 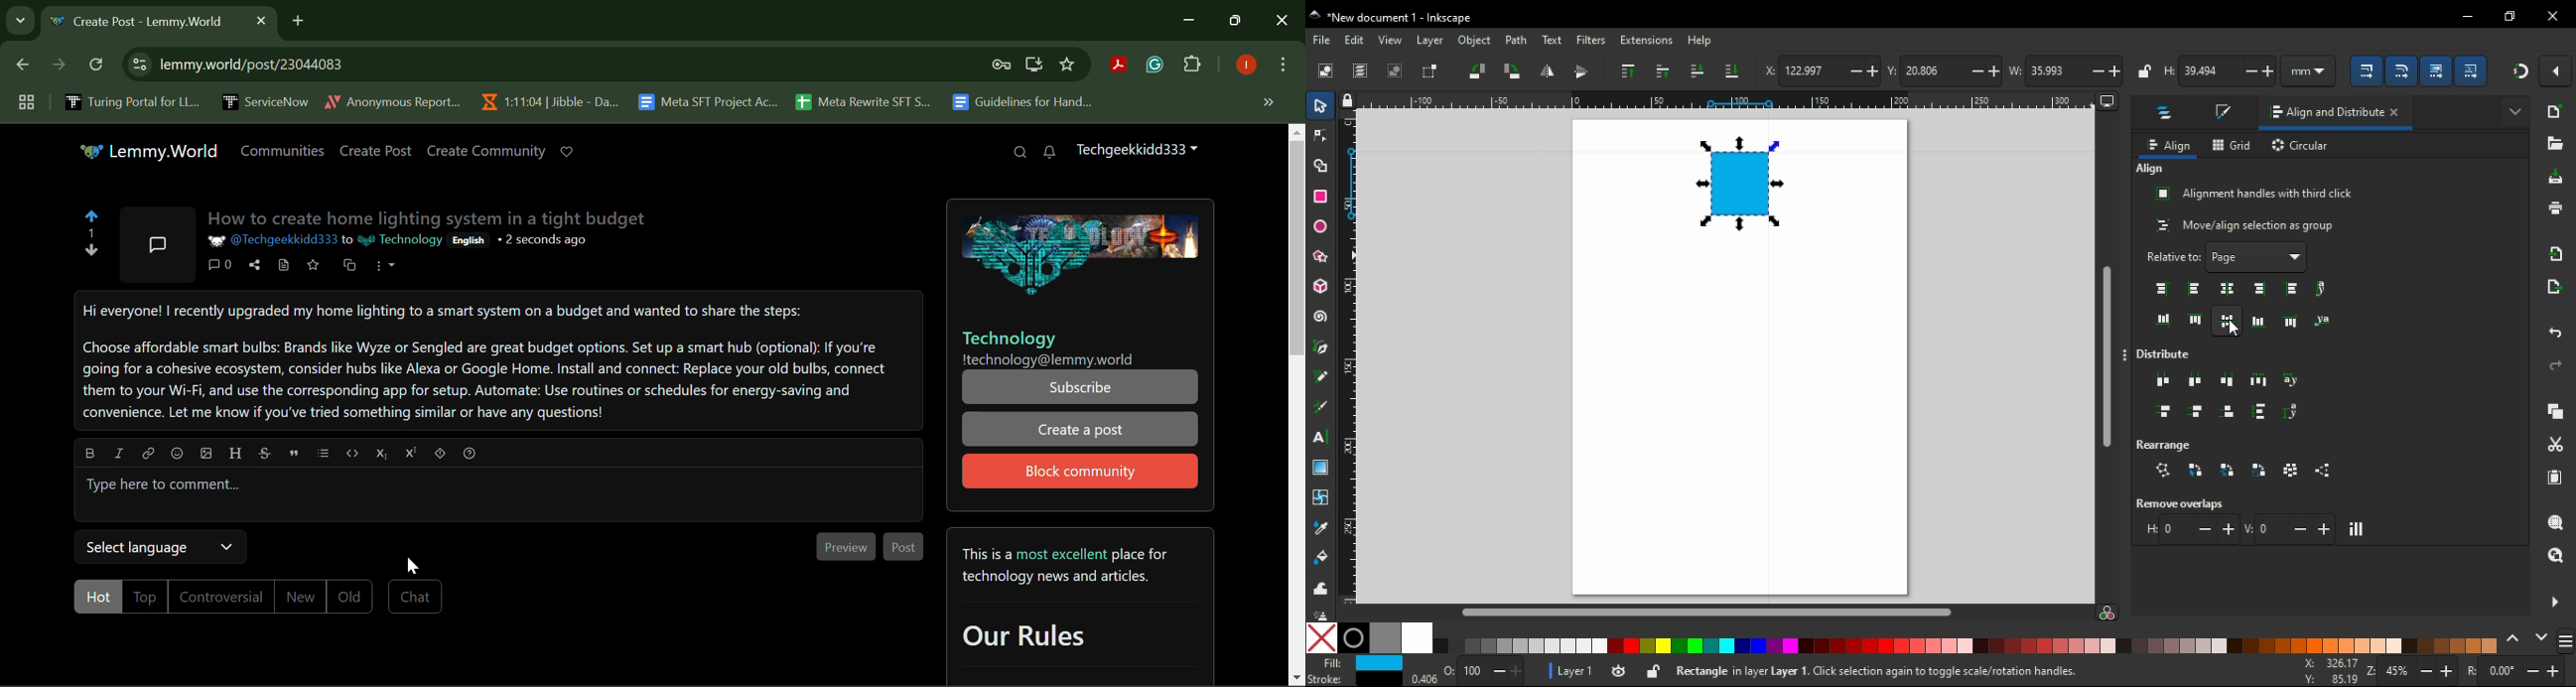 I want to click on cursor, so click(x=2235, y=329).